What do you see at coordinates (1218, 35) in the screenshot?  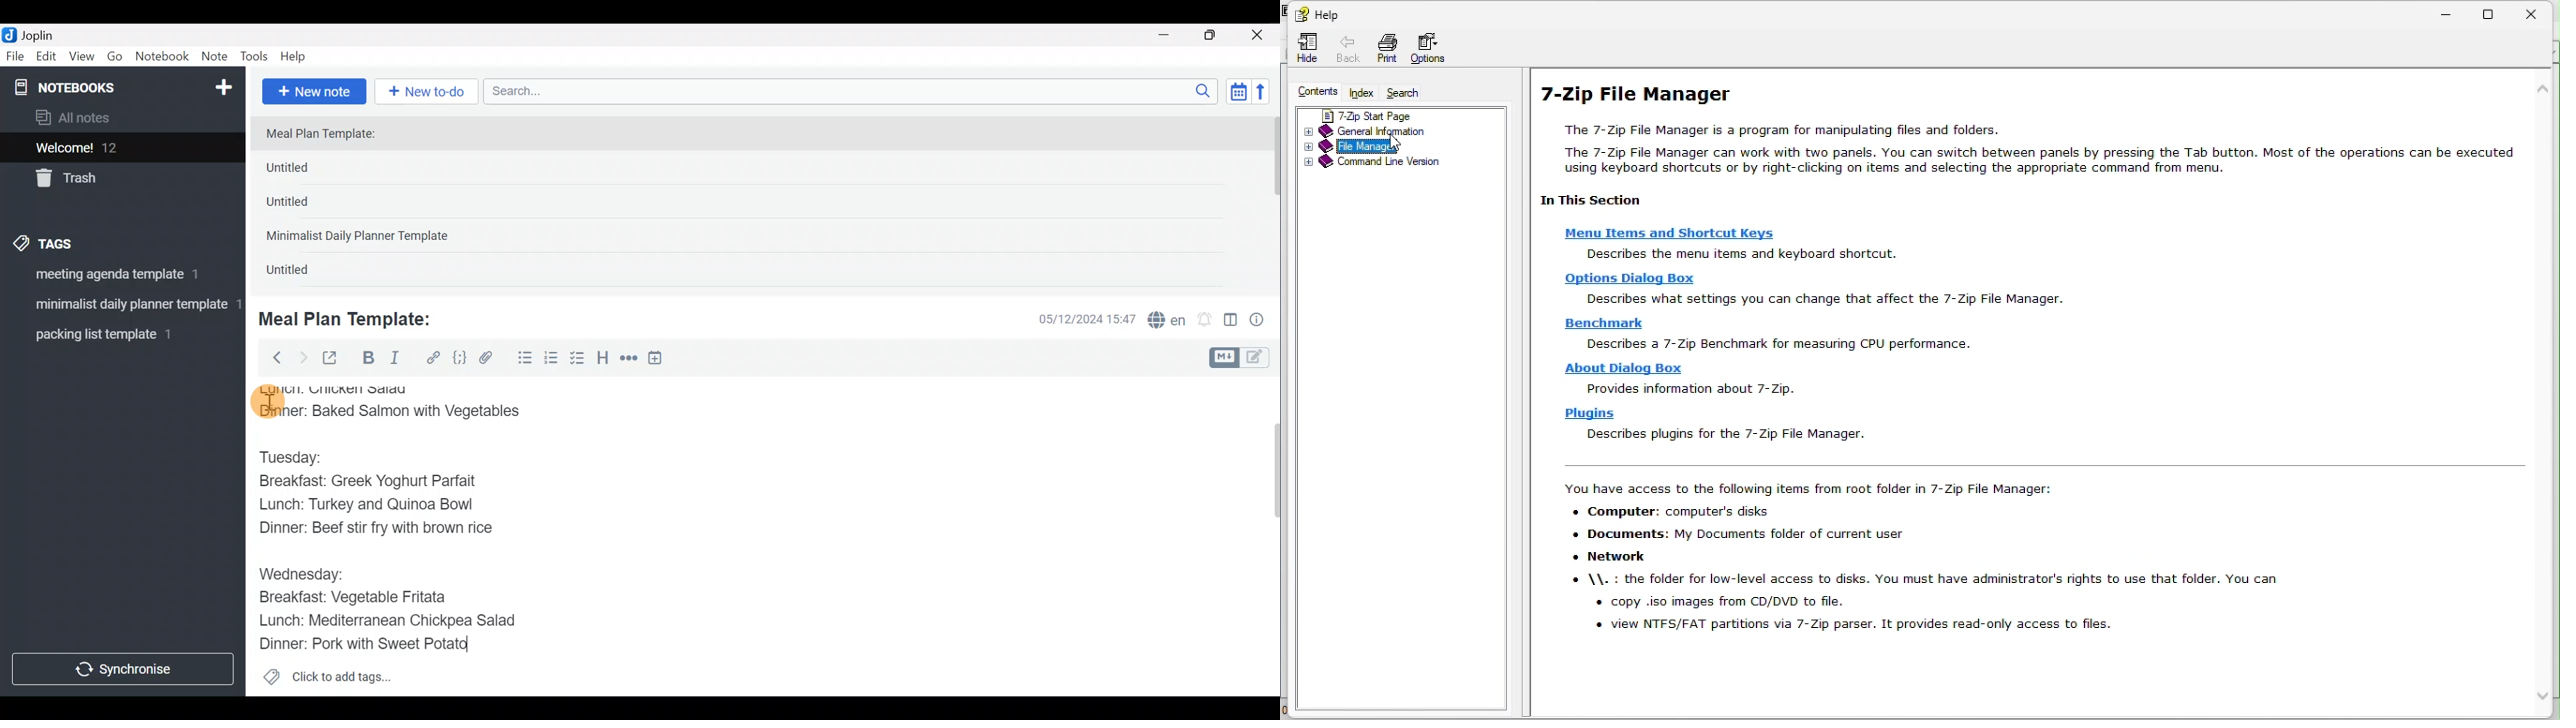 I see `Maximize` at bounding box center [1218, 35].